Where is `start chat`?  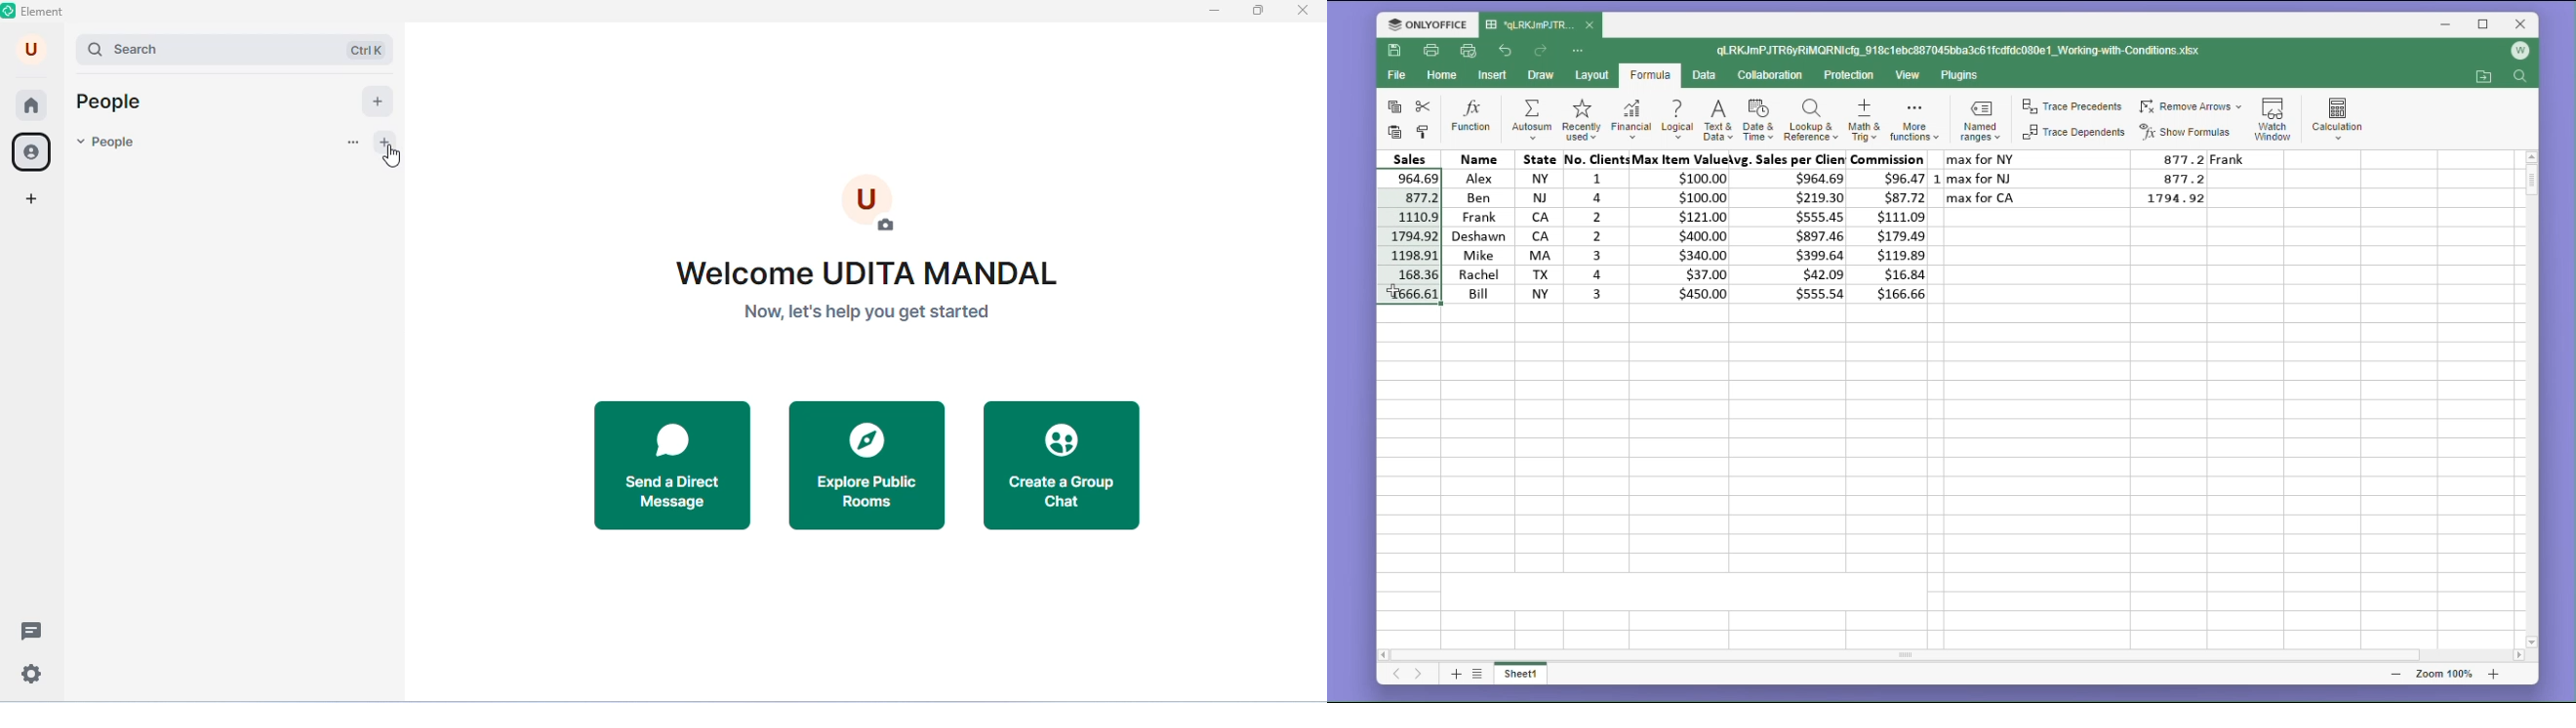
start chat is located at coordinates (388, 142).